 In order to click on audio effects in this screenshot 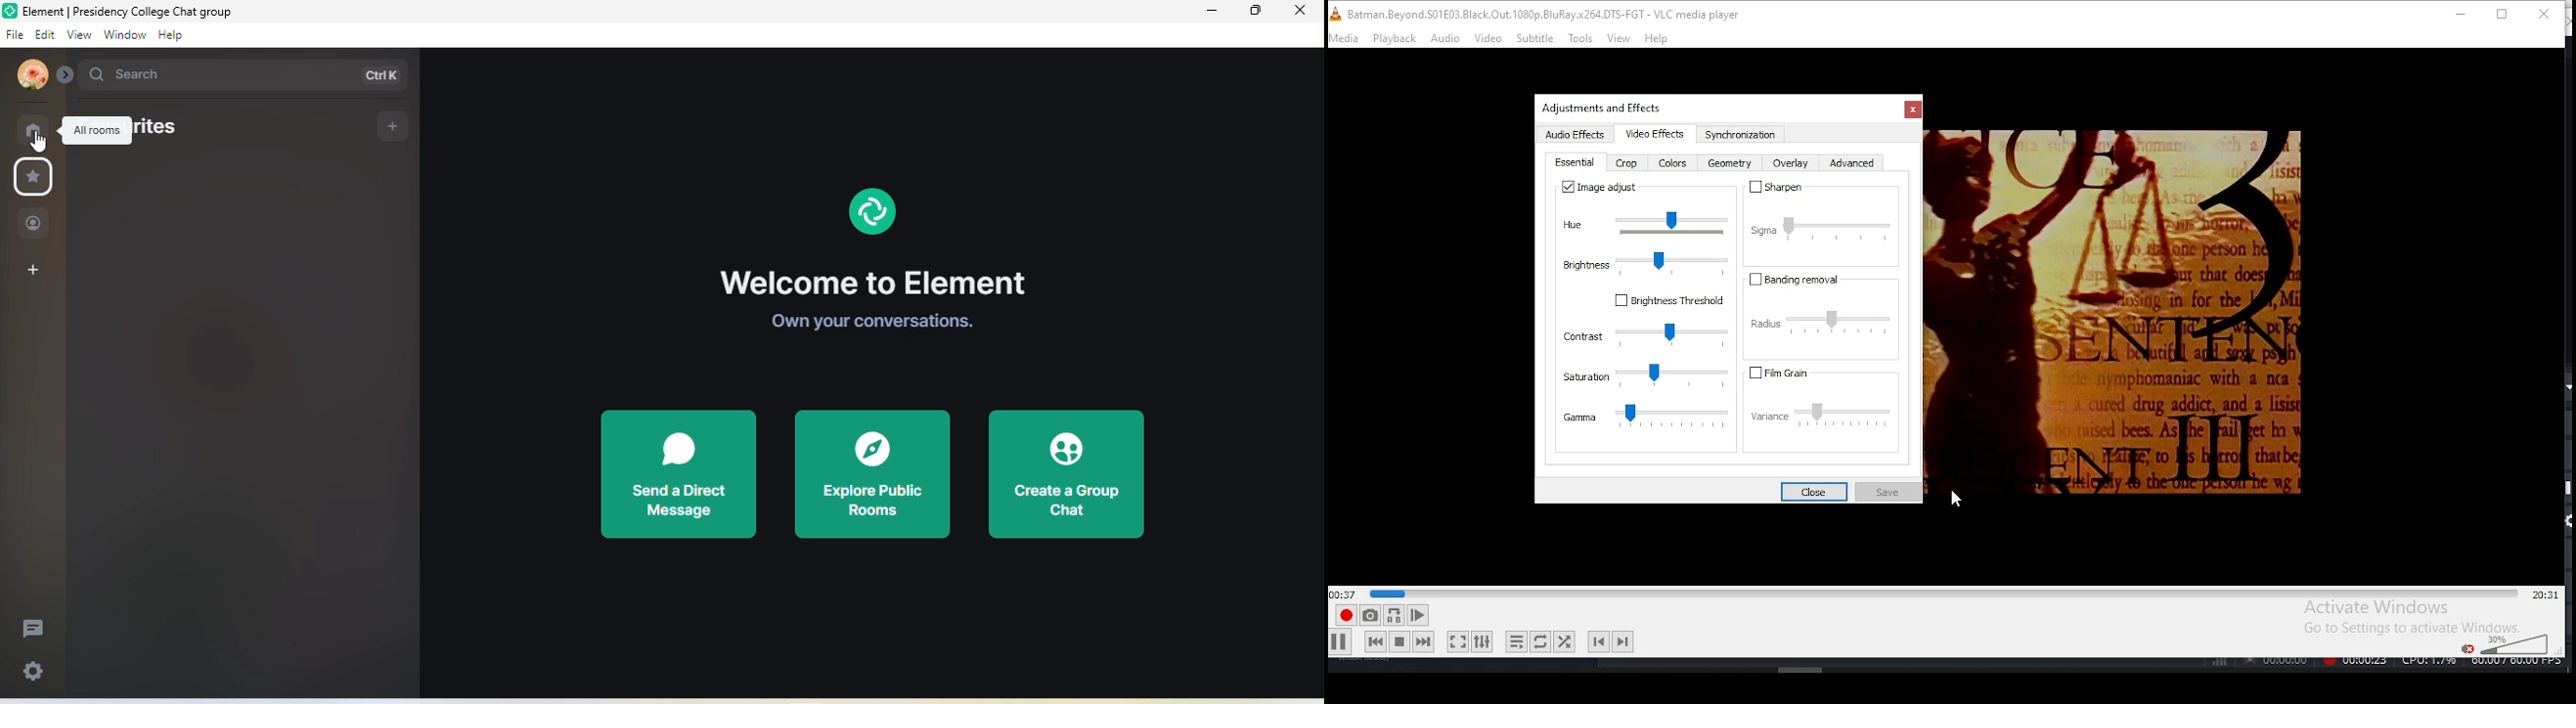, I will do `click(1577, 136)`.